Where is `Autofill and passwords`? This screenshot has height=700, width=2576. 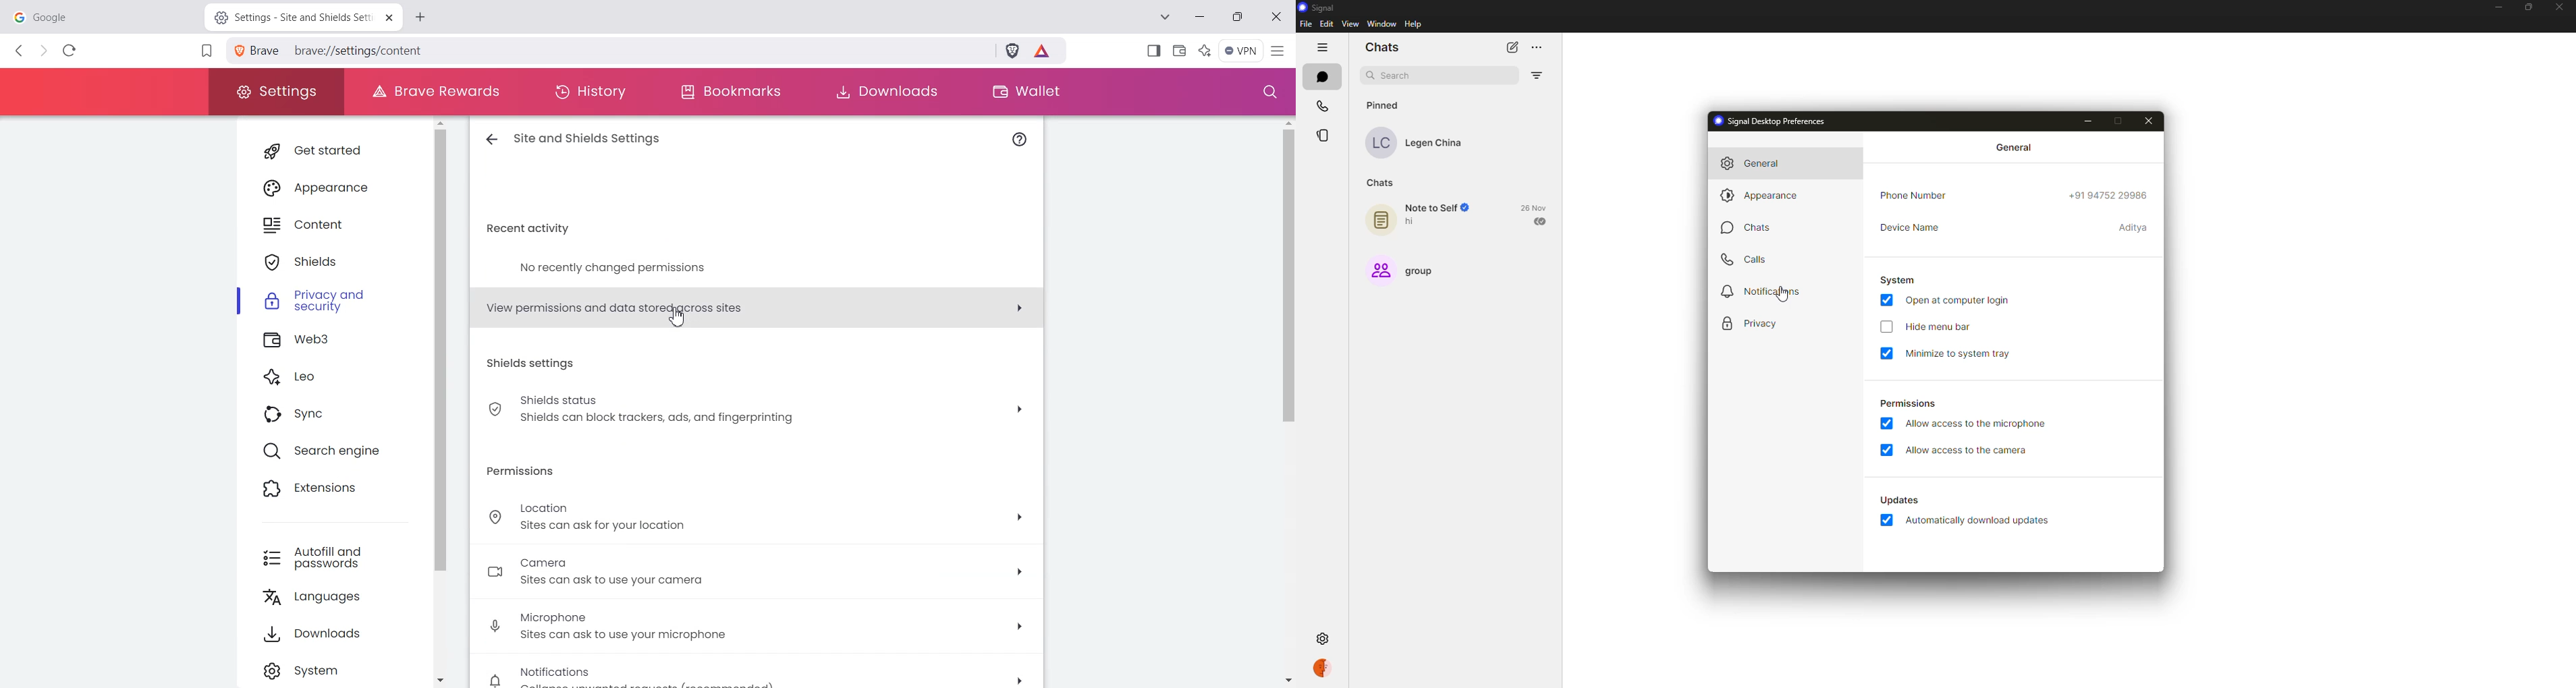
Autofill and passwords is located at coordinates (337, 558).